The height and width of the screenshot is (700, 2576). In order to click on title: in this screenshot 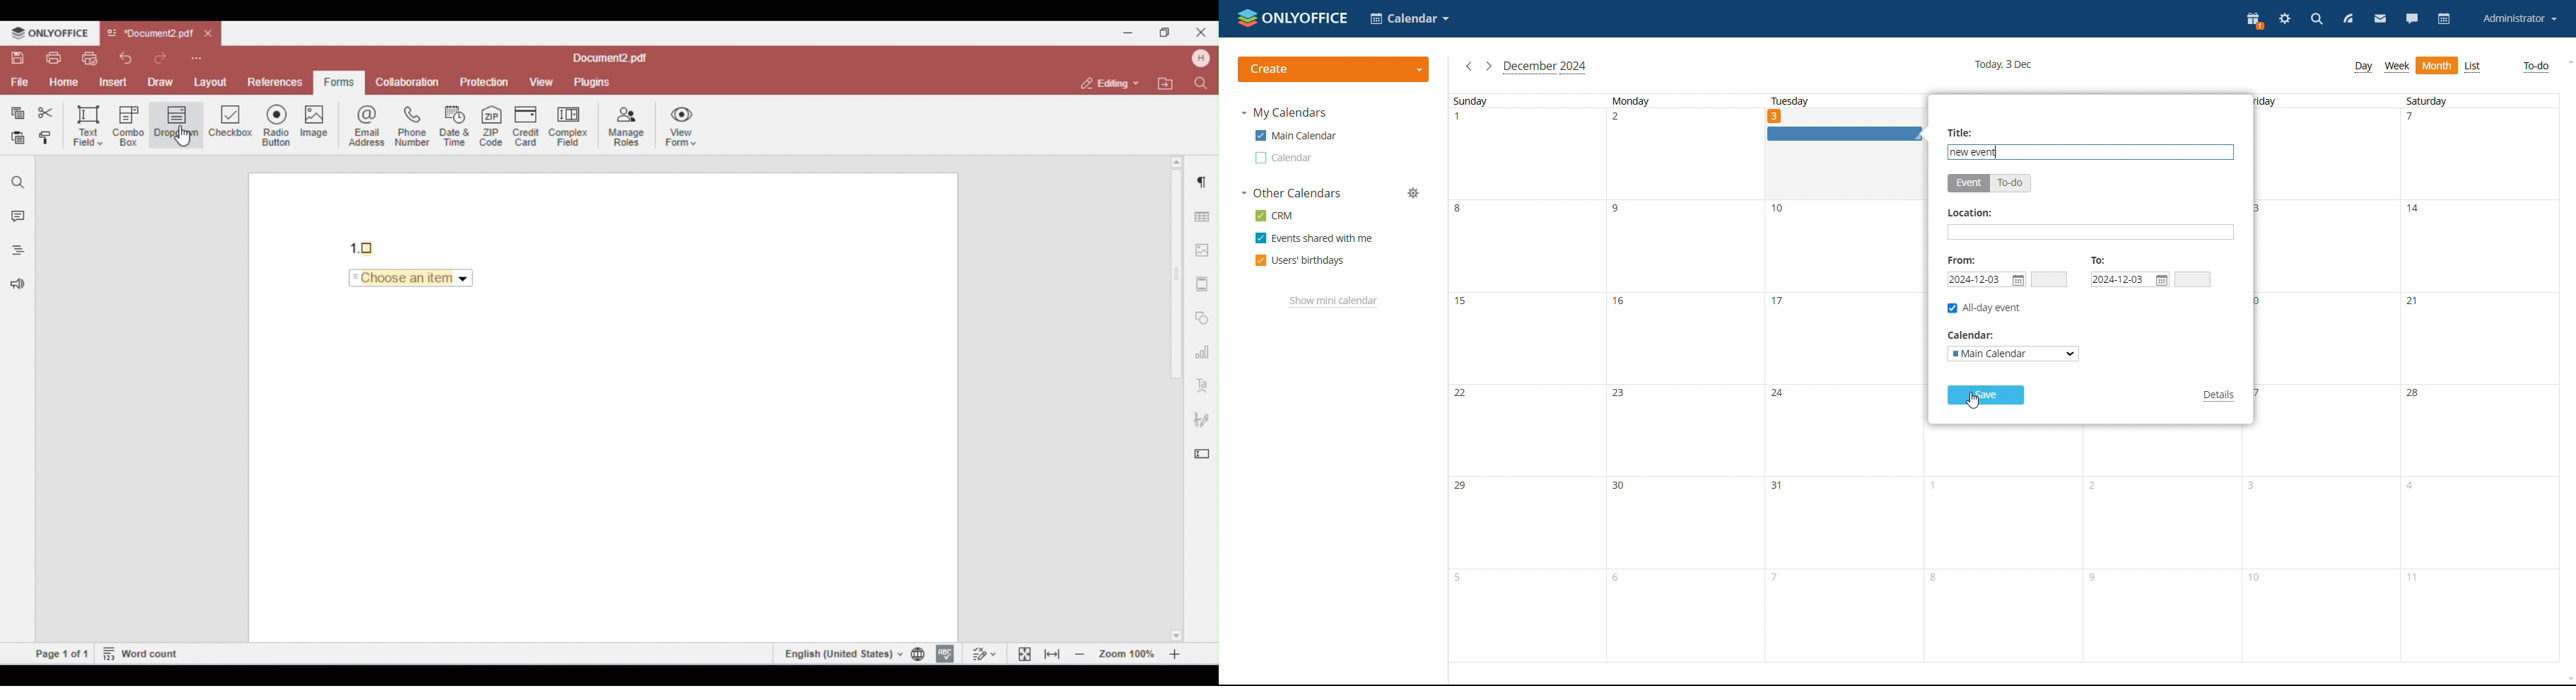, I will do `click(1964, 132)`.